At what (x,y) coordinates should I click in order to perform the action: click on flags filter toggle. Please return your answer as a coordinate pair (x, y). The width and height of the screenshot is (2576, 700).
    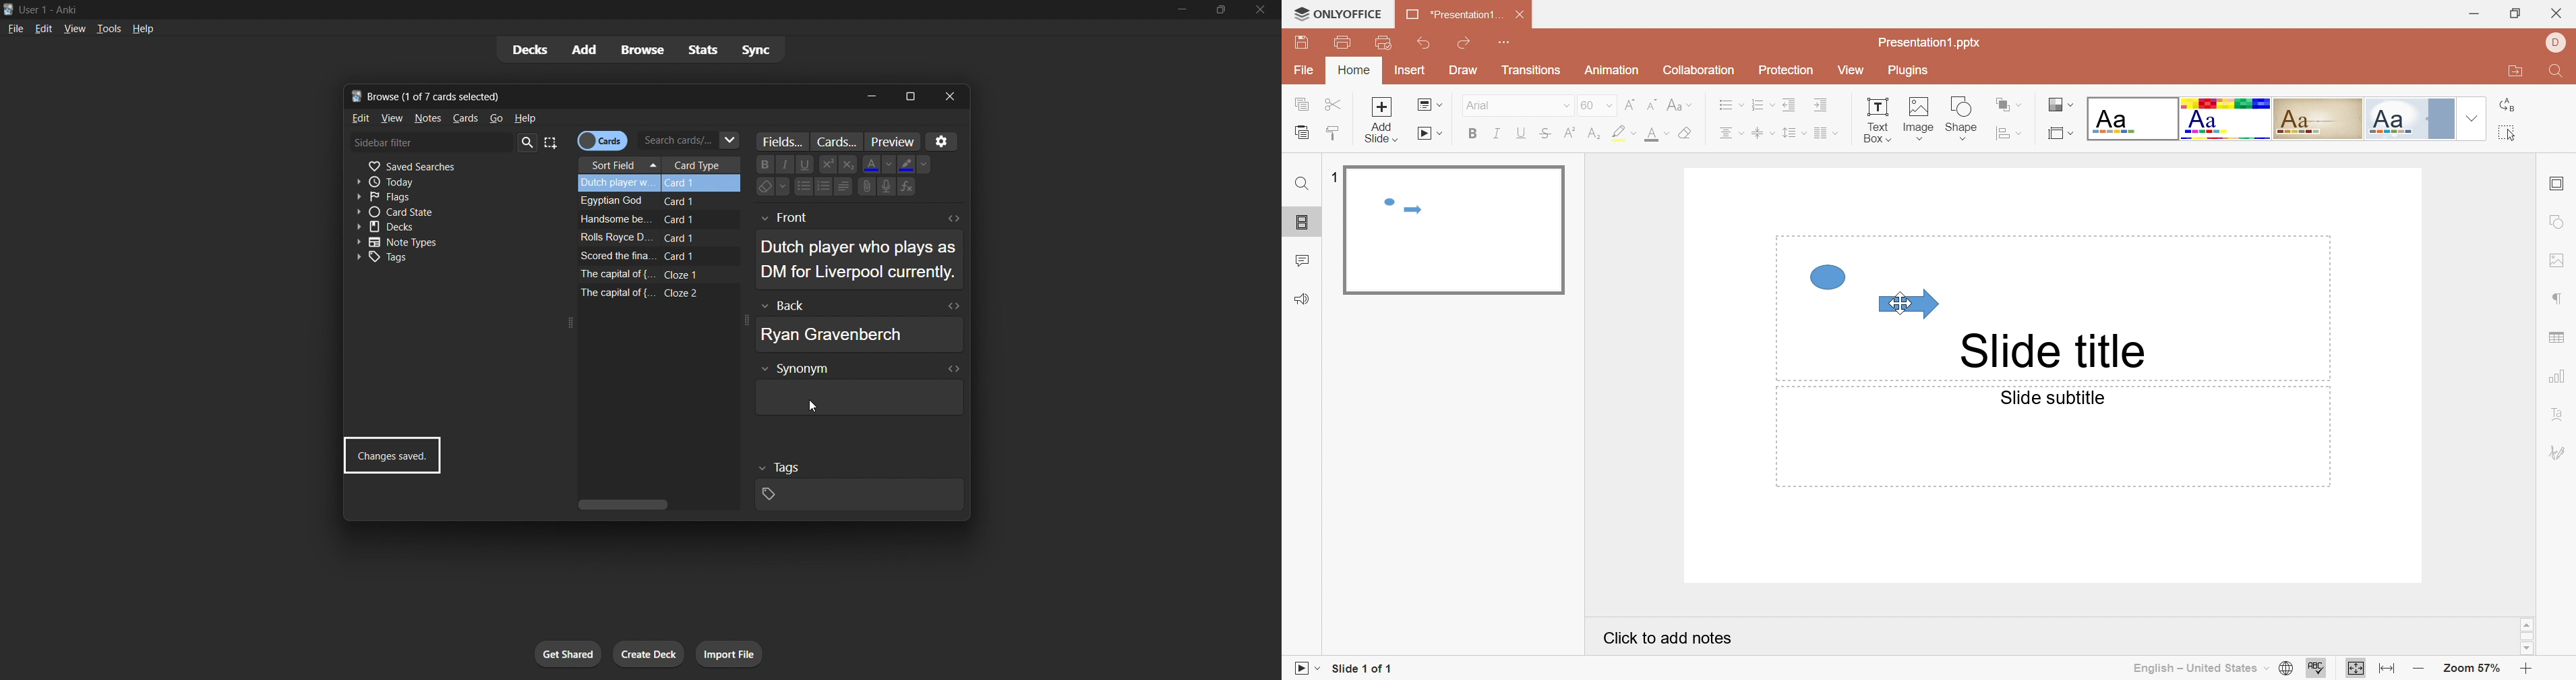
    Looking at the image, I should click on (425, 196).